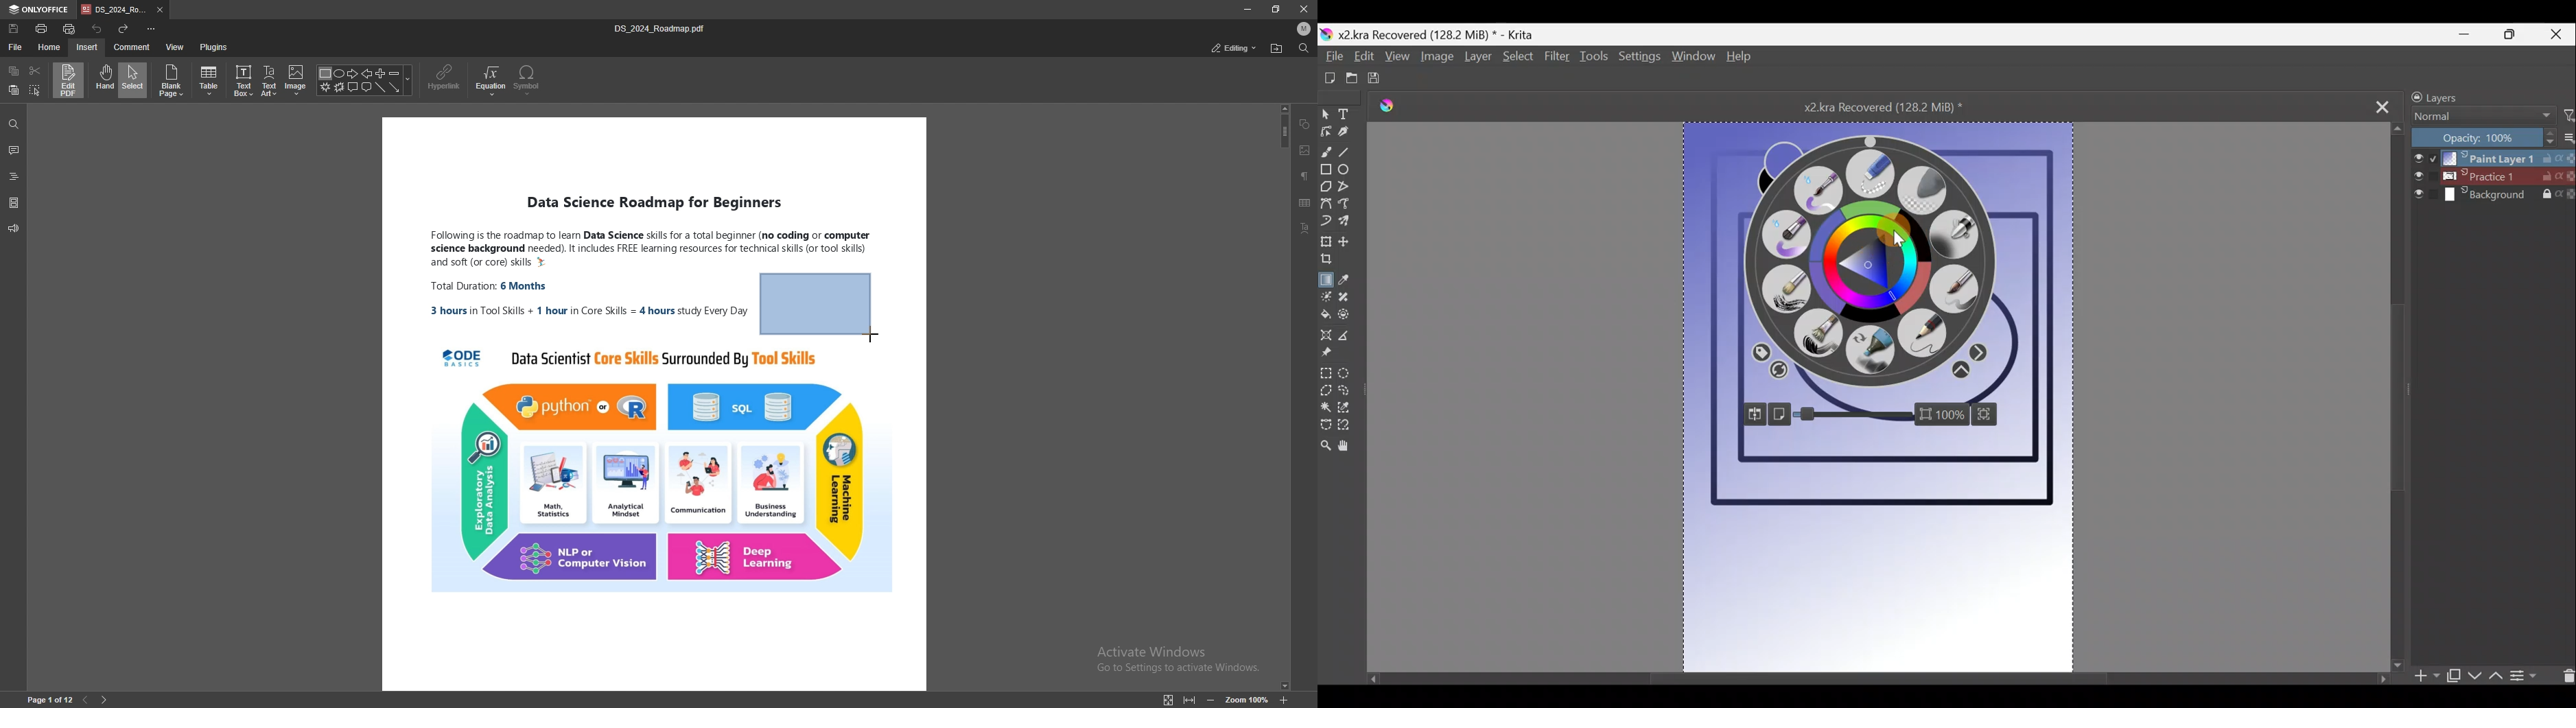 The width and height of the screenshot is (2576, 728). What do you see at coordinates (873, 336) in the screenshot?
I see `cursor` at bounding box center [873, 336].